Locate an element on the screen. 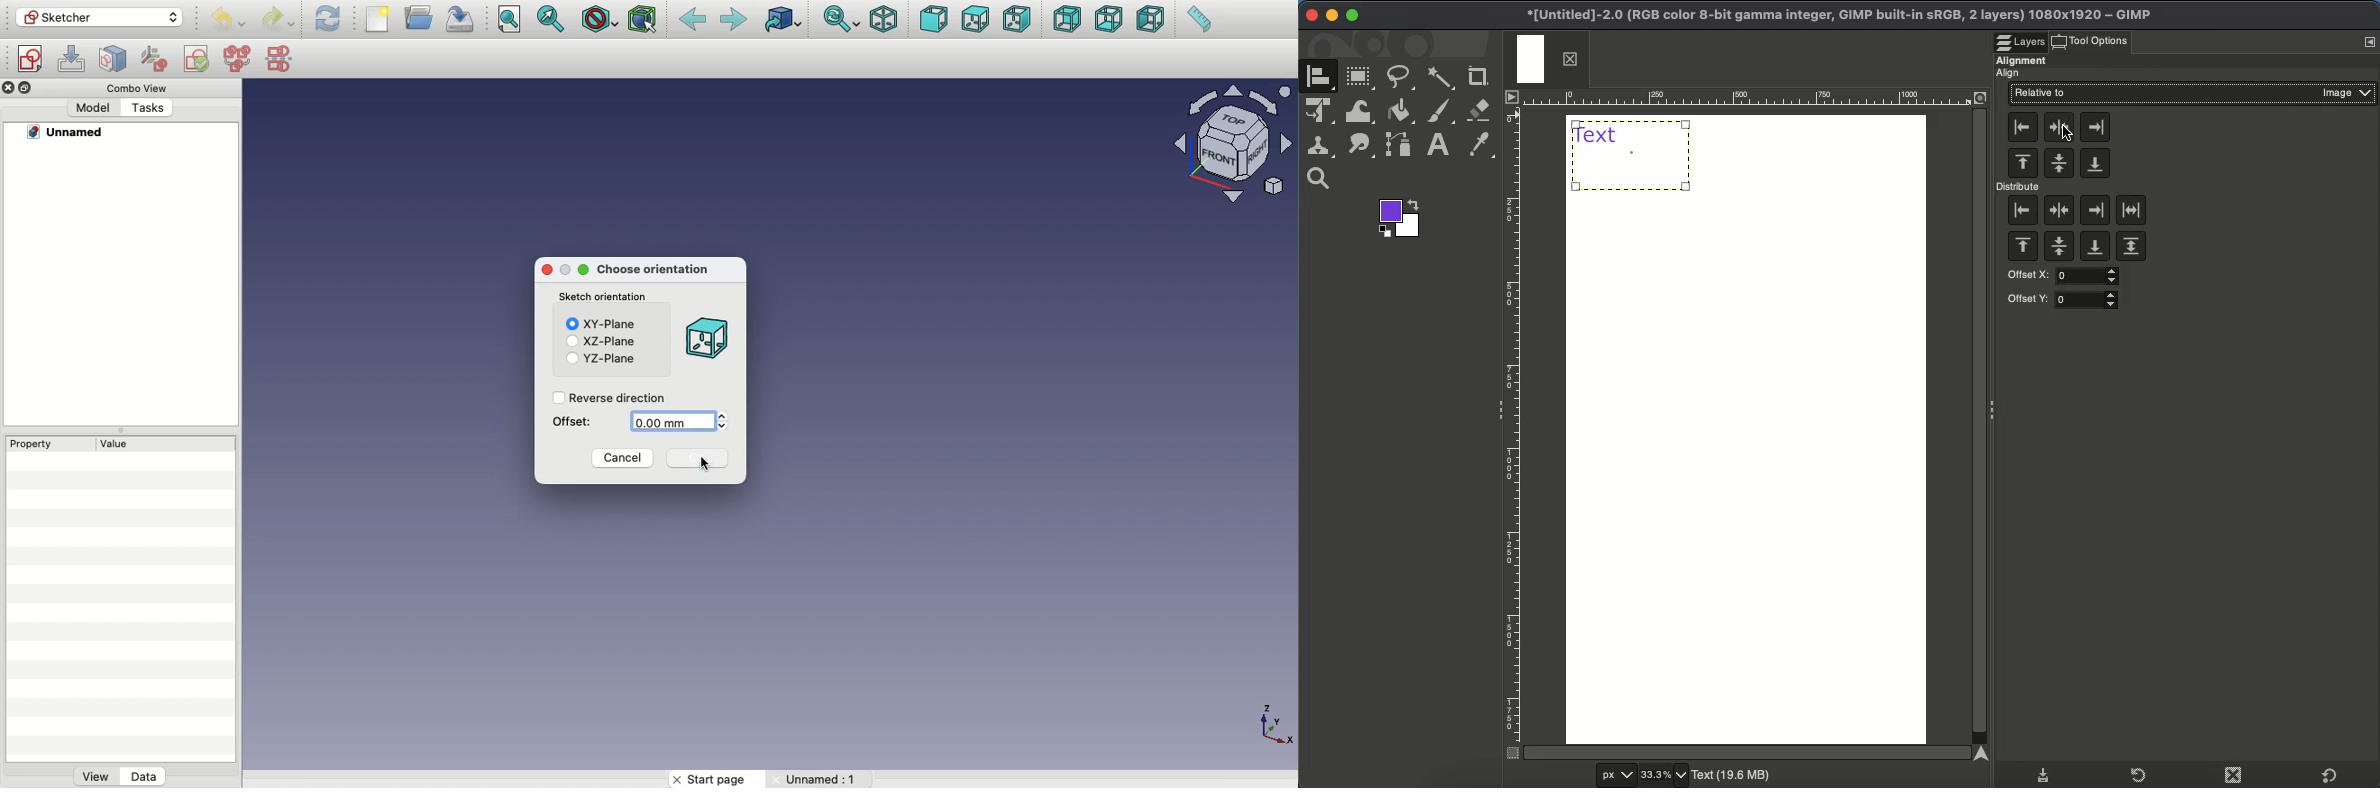  Validate sketch is located at coordinates (198, 59).